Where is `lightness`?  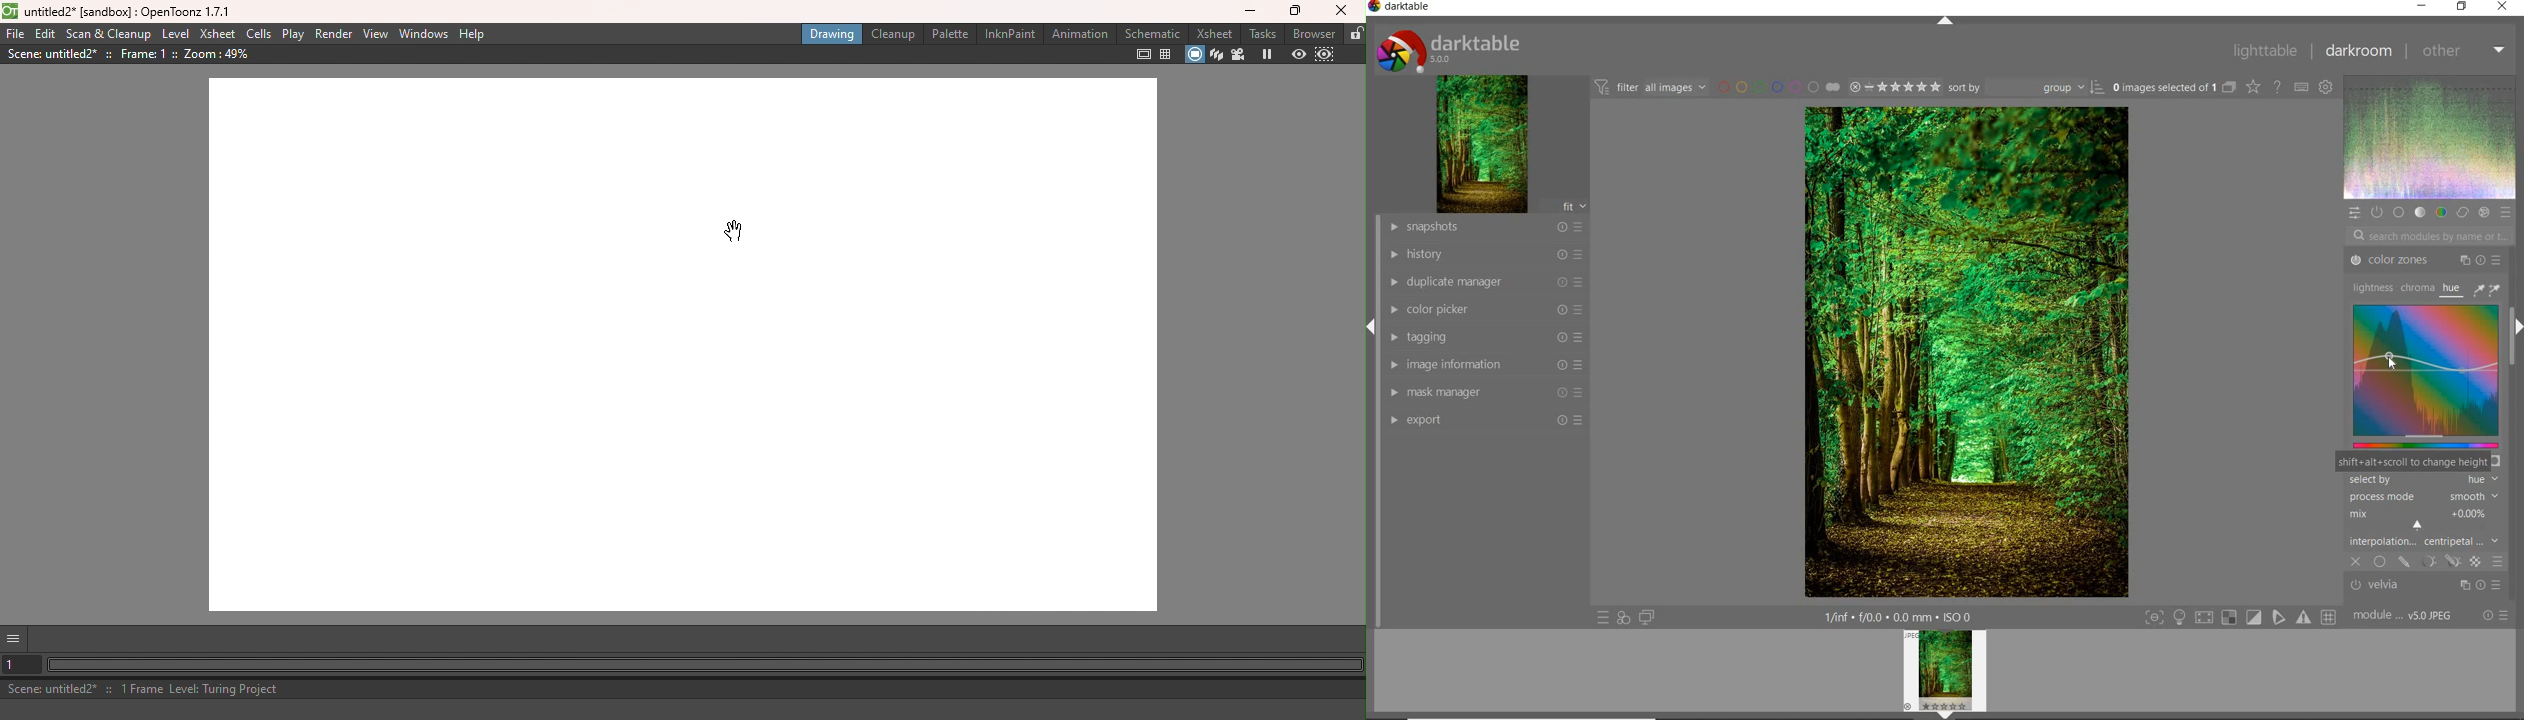 lightness is located at coordinates (2371, 288).